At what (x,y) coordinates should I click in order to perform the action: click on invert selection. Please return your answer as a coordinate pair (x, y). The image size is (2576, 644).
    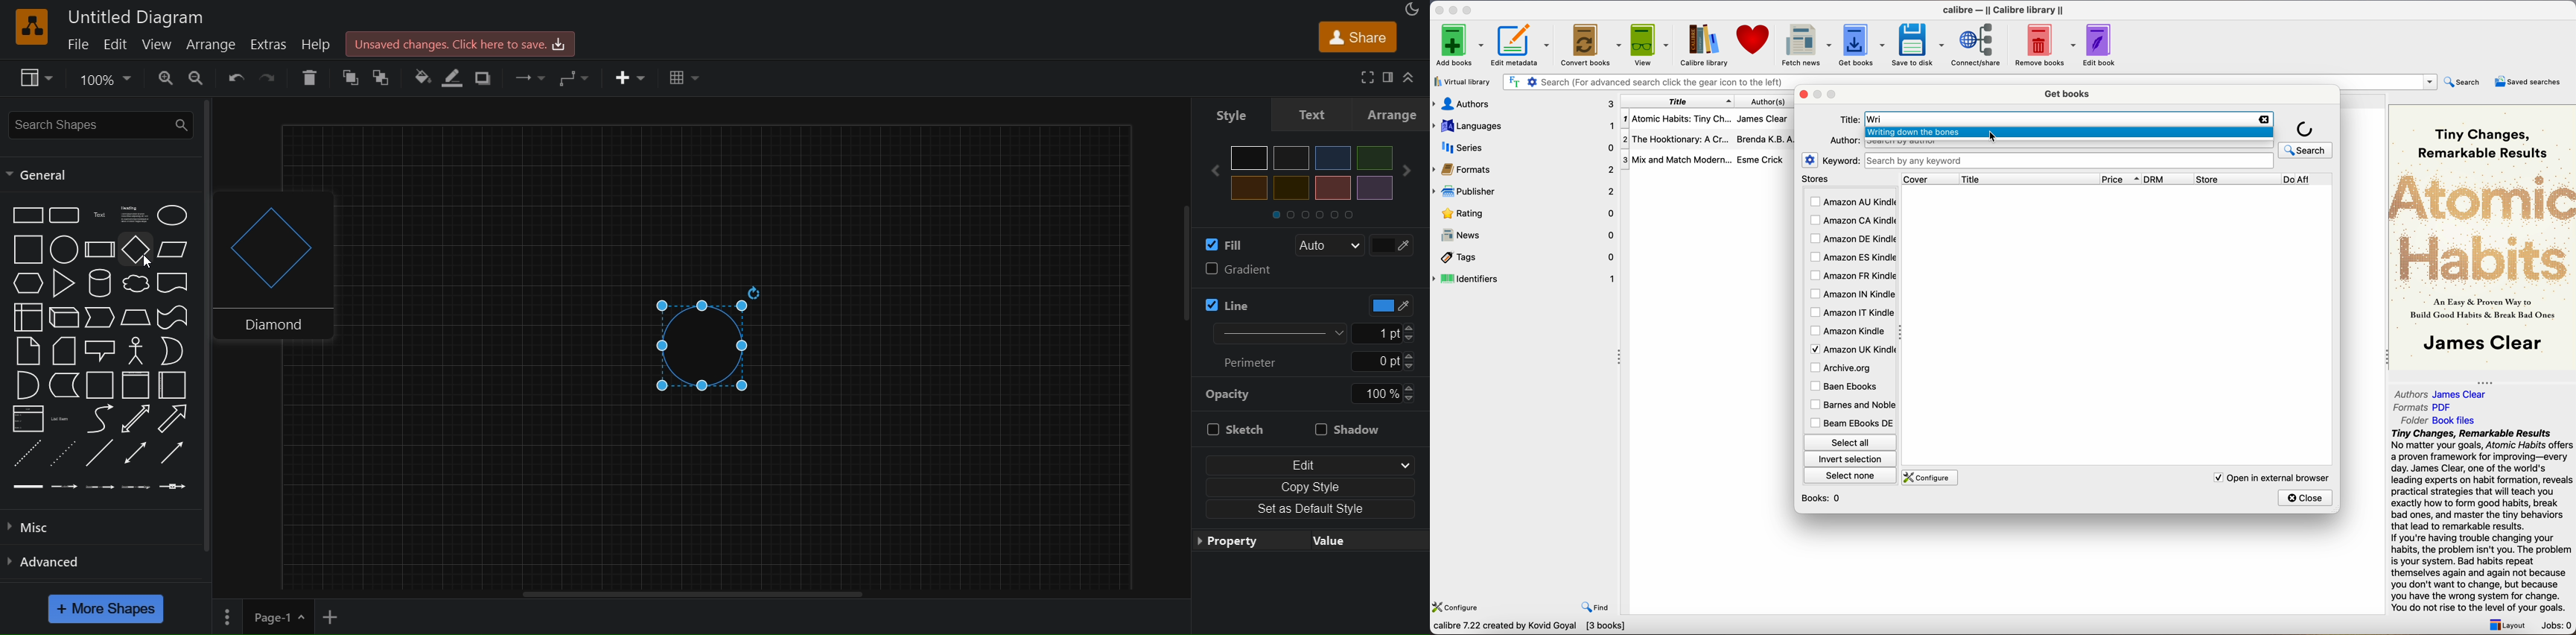
    Looking at the image, I should click on (1849, 458).